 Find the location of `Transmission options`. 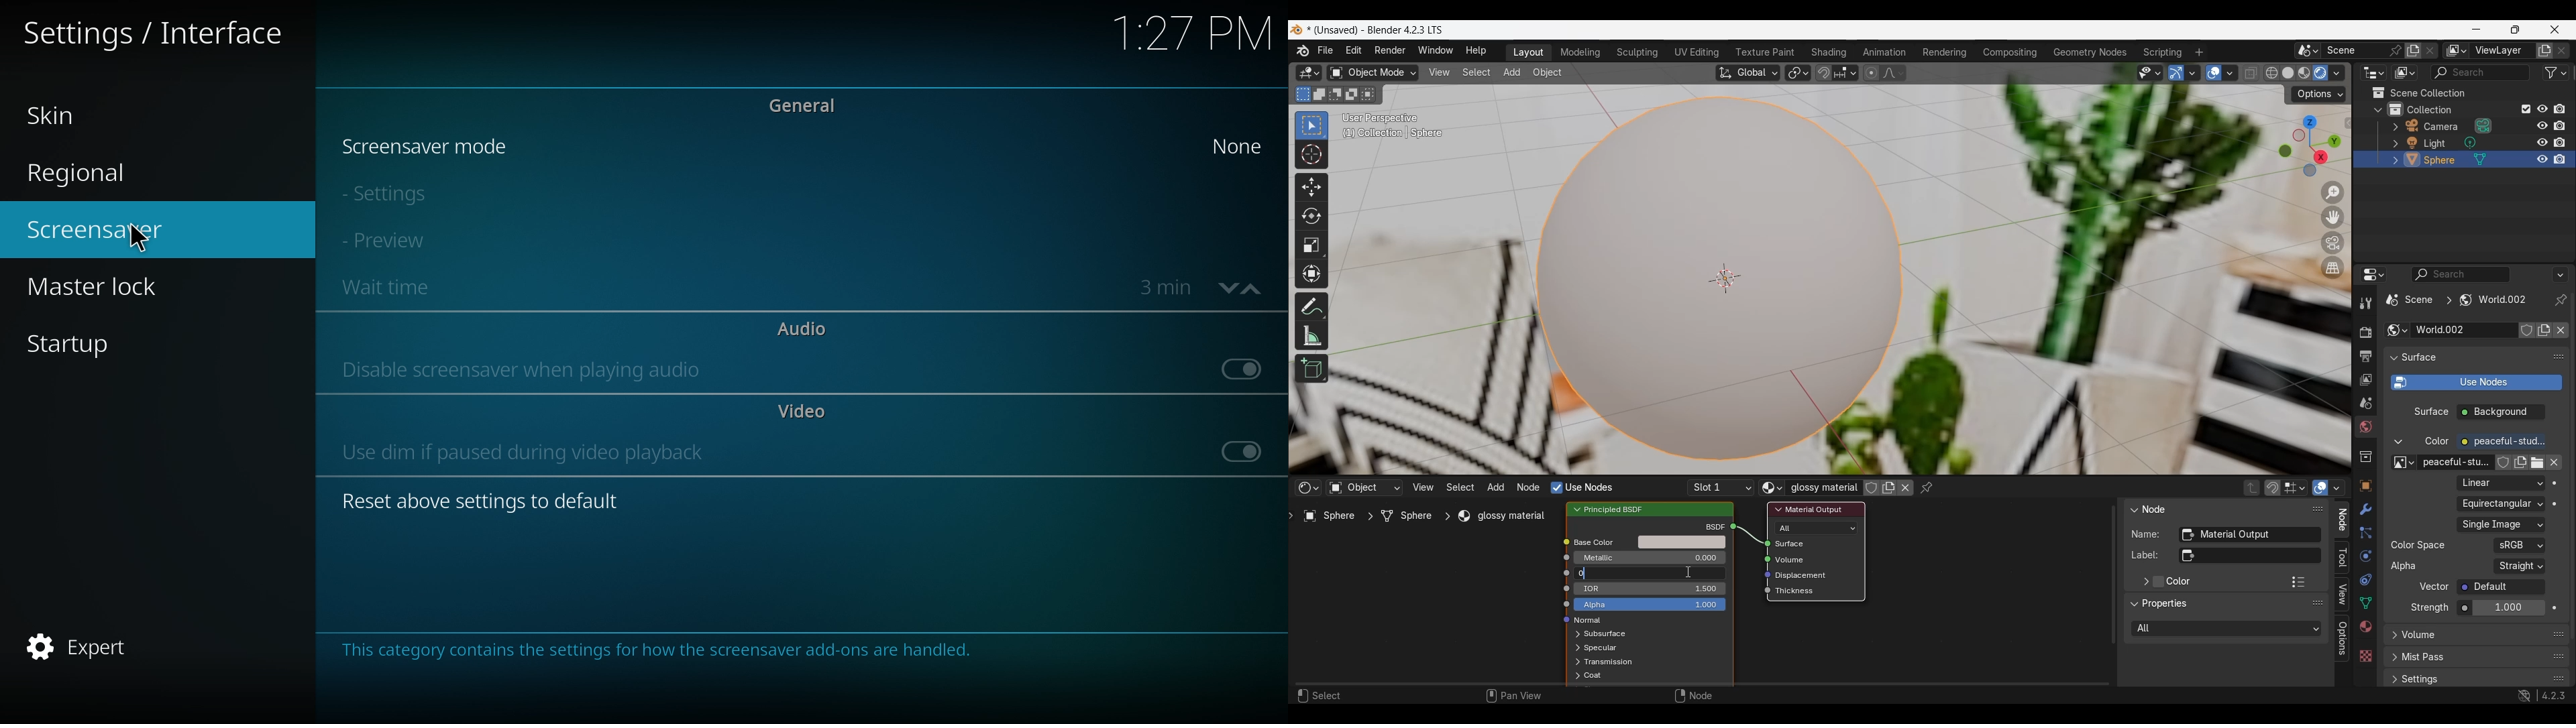

Transmission options is located at coordinates (1610, 662).